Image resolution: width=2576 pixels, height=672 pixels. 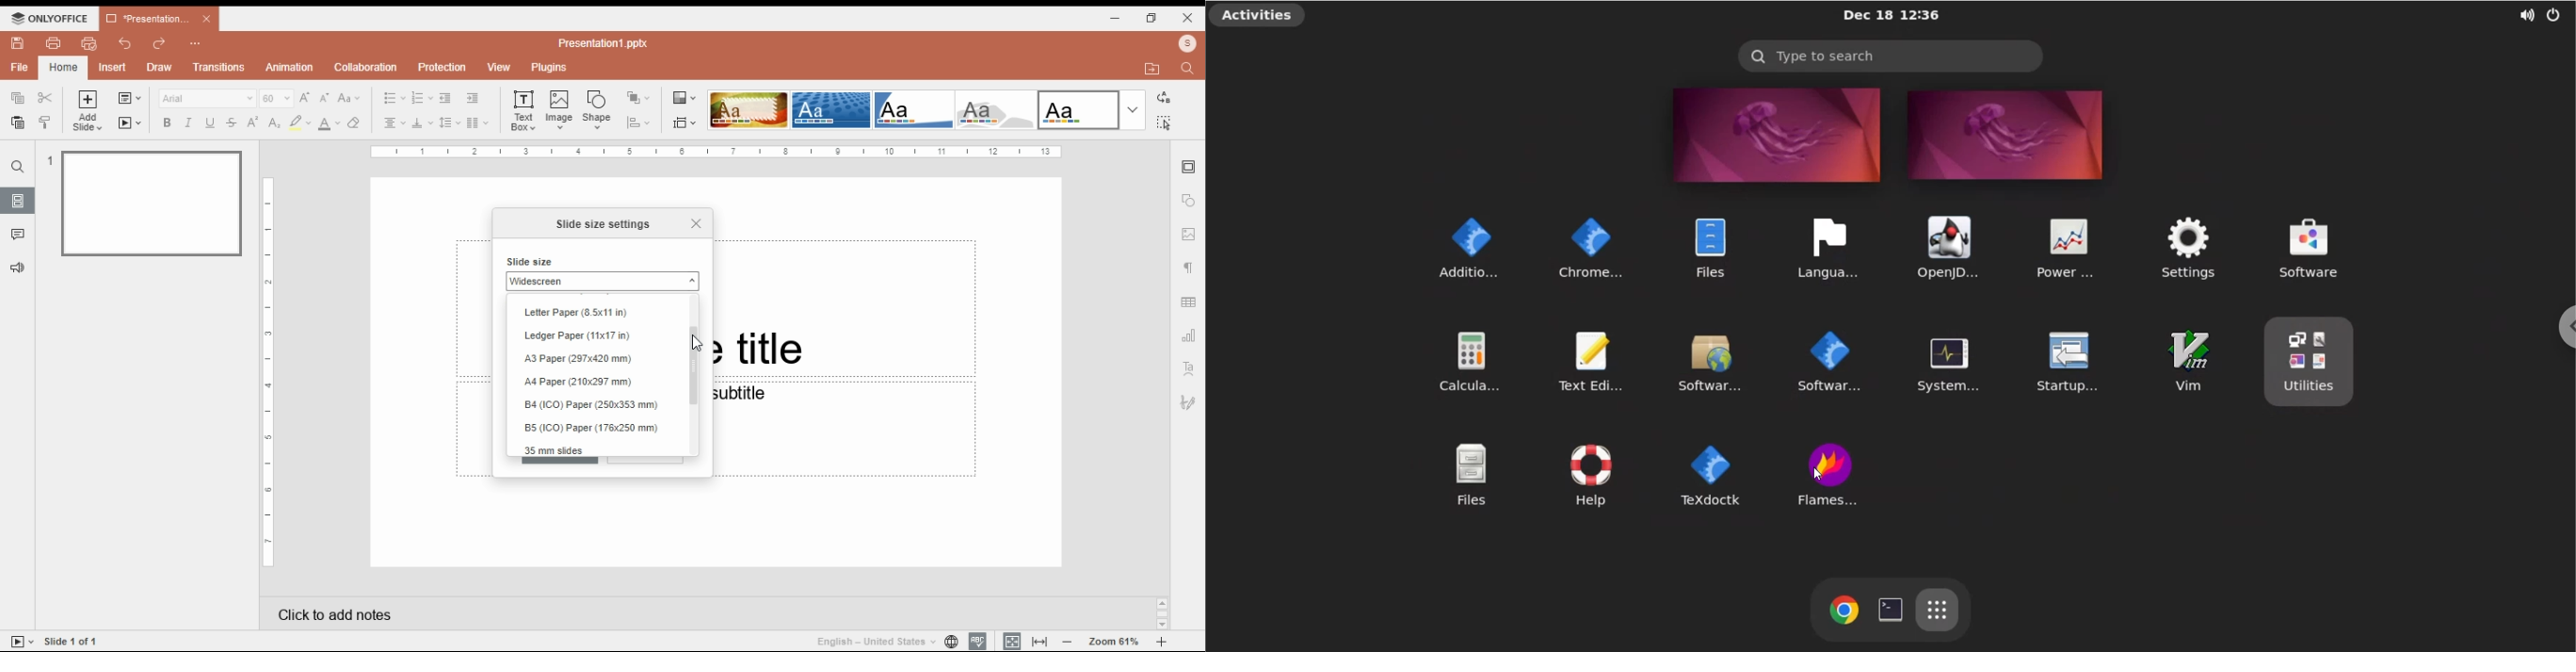 What do you see at coordinates (1825, 362) in the screenshot?
I see `software settings` at bounding box center [1825, 362].